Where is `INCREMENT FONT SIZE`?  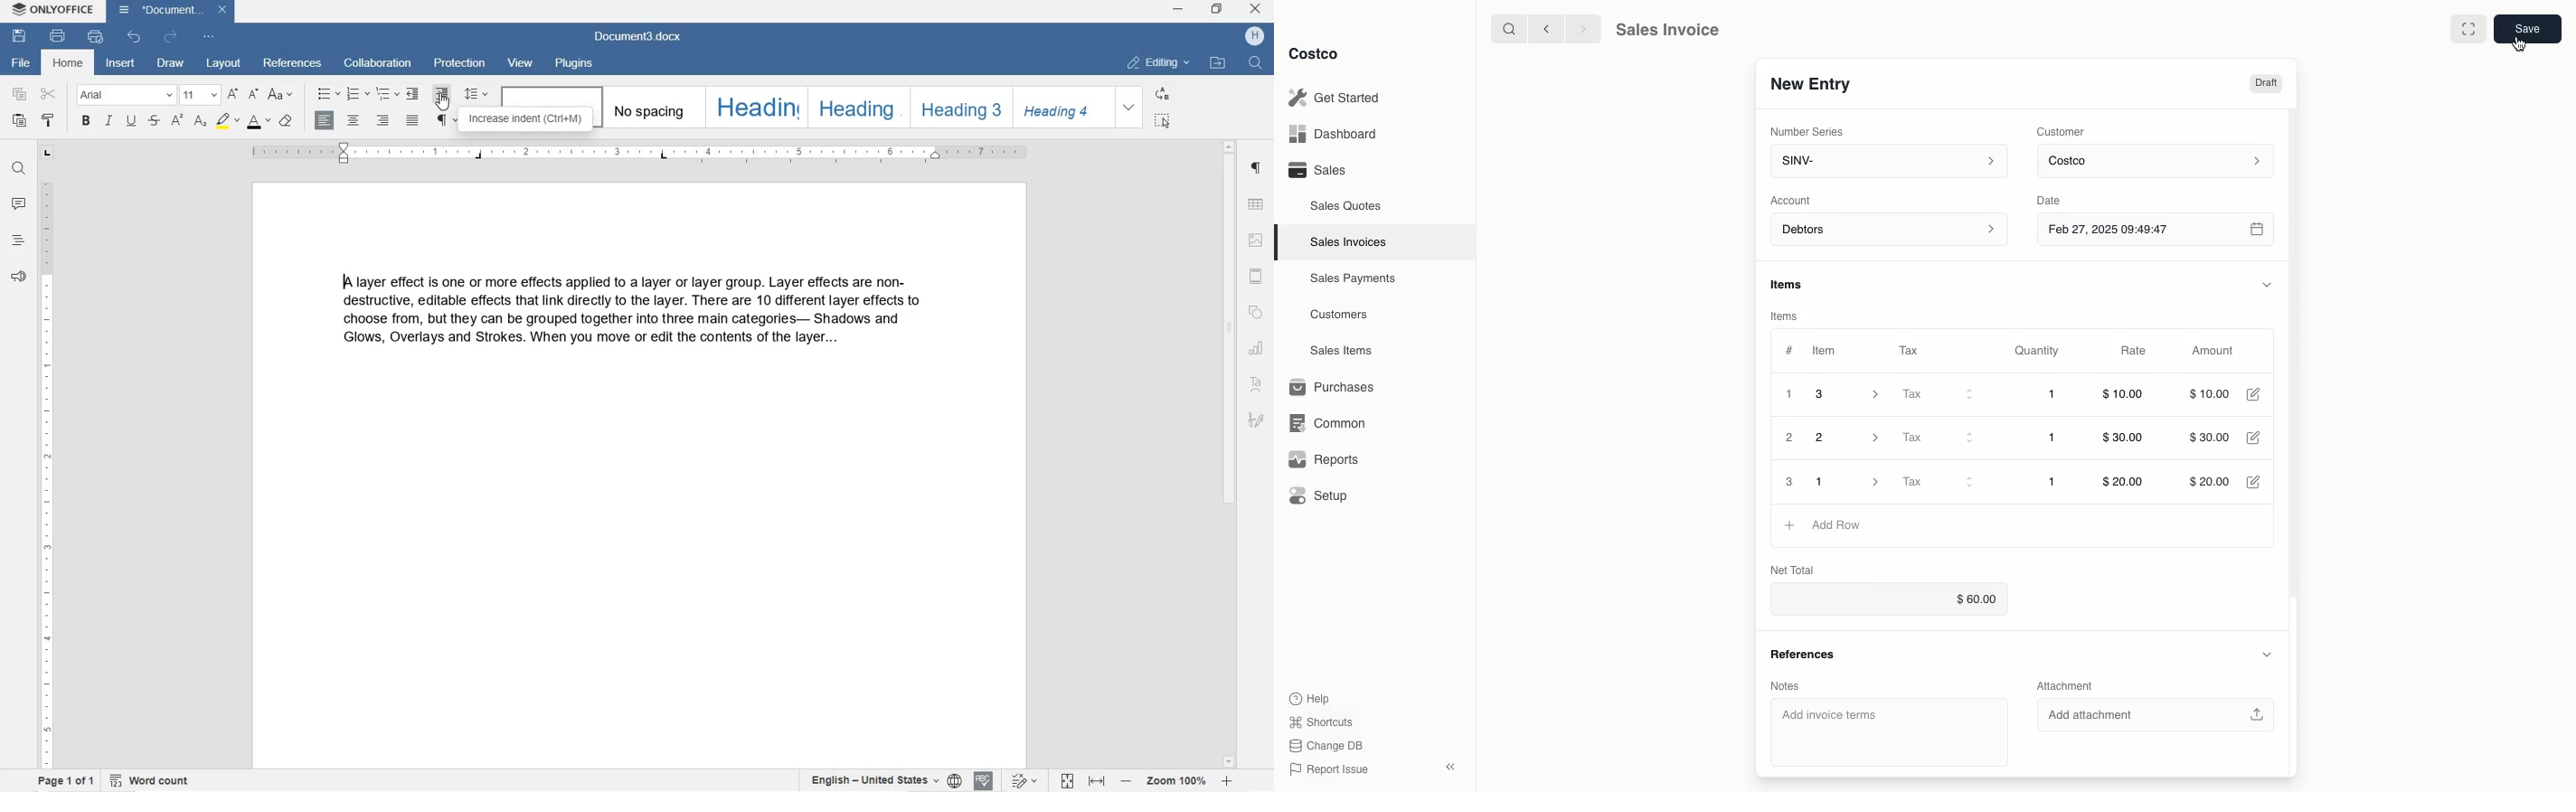
INCREMENT FONT SIZE is located at coordinates (232, 93).